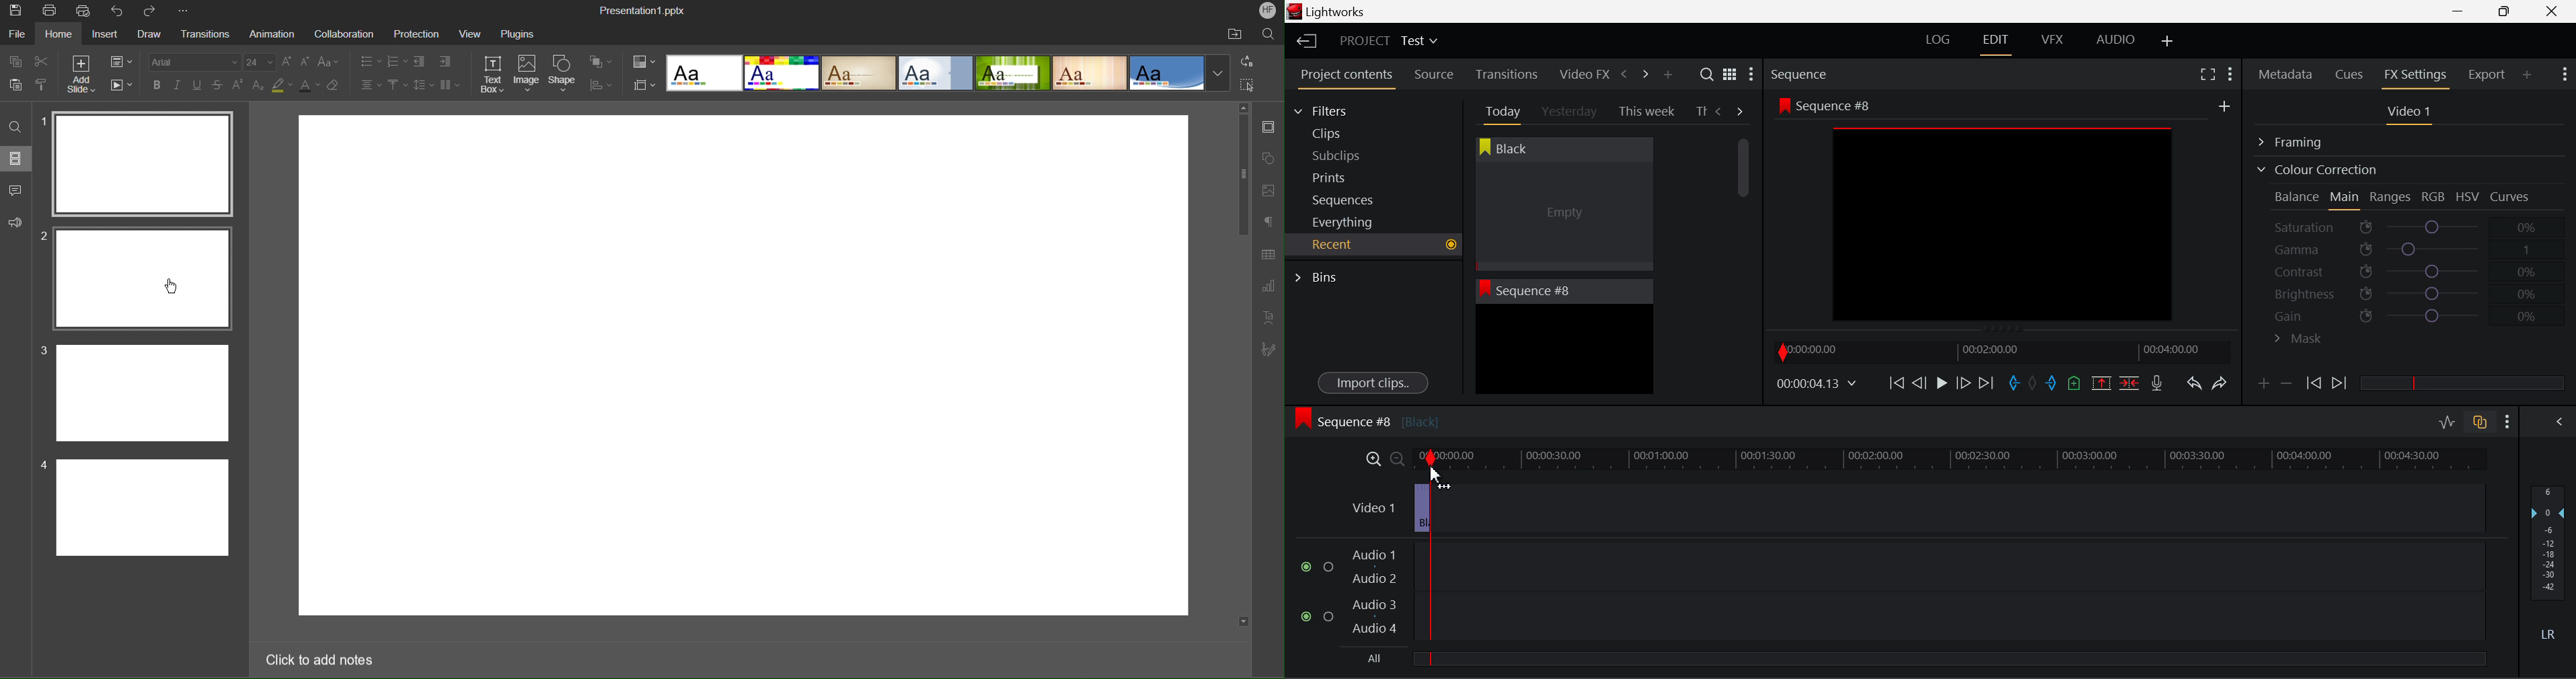 The width and height of the screenshot is (2576, 700). What do you see at coordinates (1750, 77) in the screenshot?
I see `Show Settings` at bounding box center [1750, 77].